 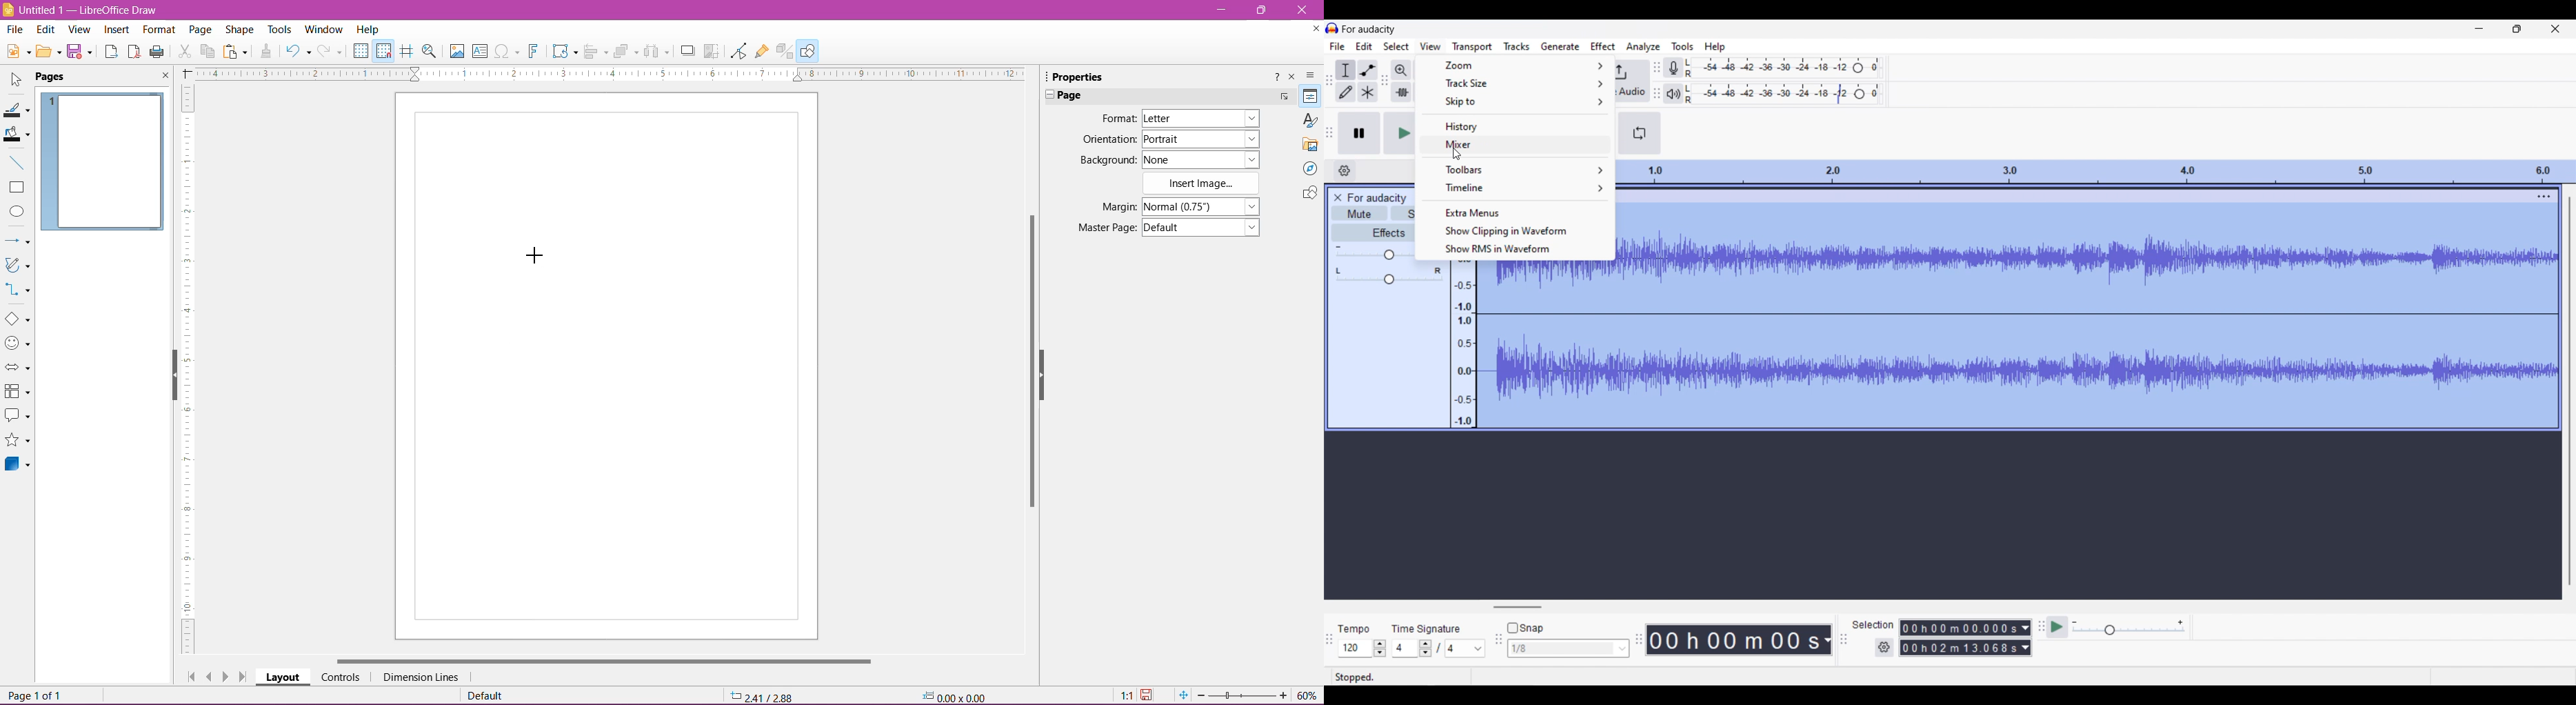 I want to click on Draw Cube shape cursor, so click(x=534, y=257).